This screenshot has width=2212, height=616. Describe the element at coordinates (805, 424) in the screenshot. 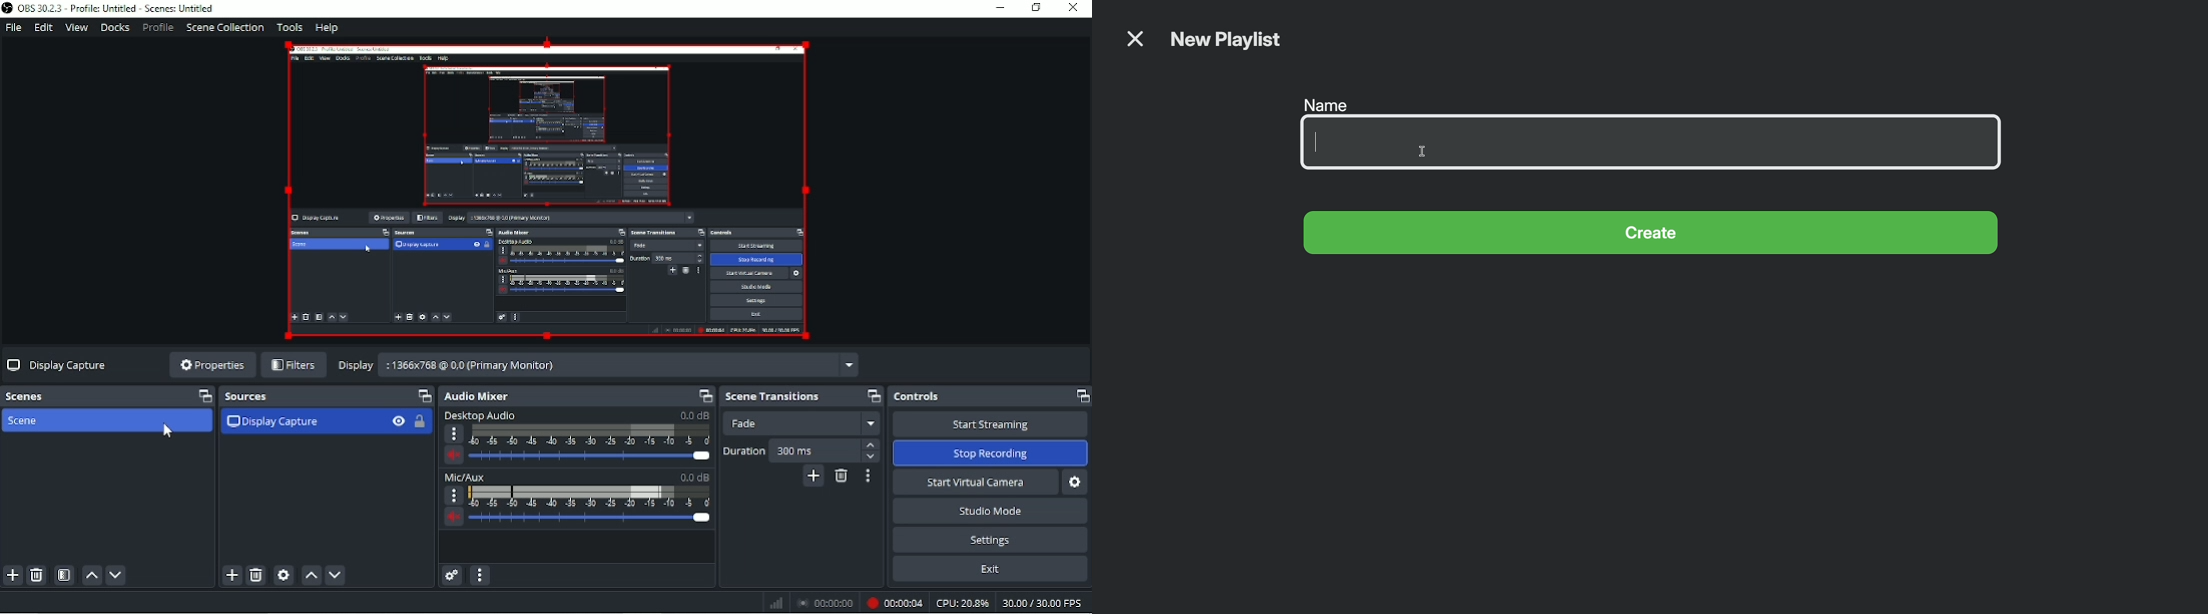

I see `Fade` at that location.